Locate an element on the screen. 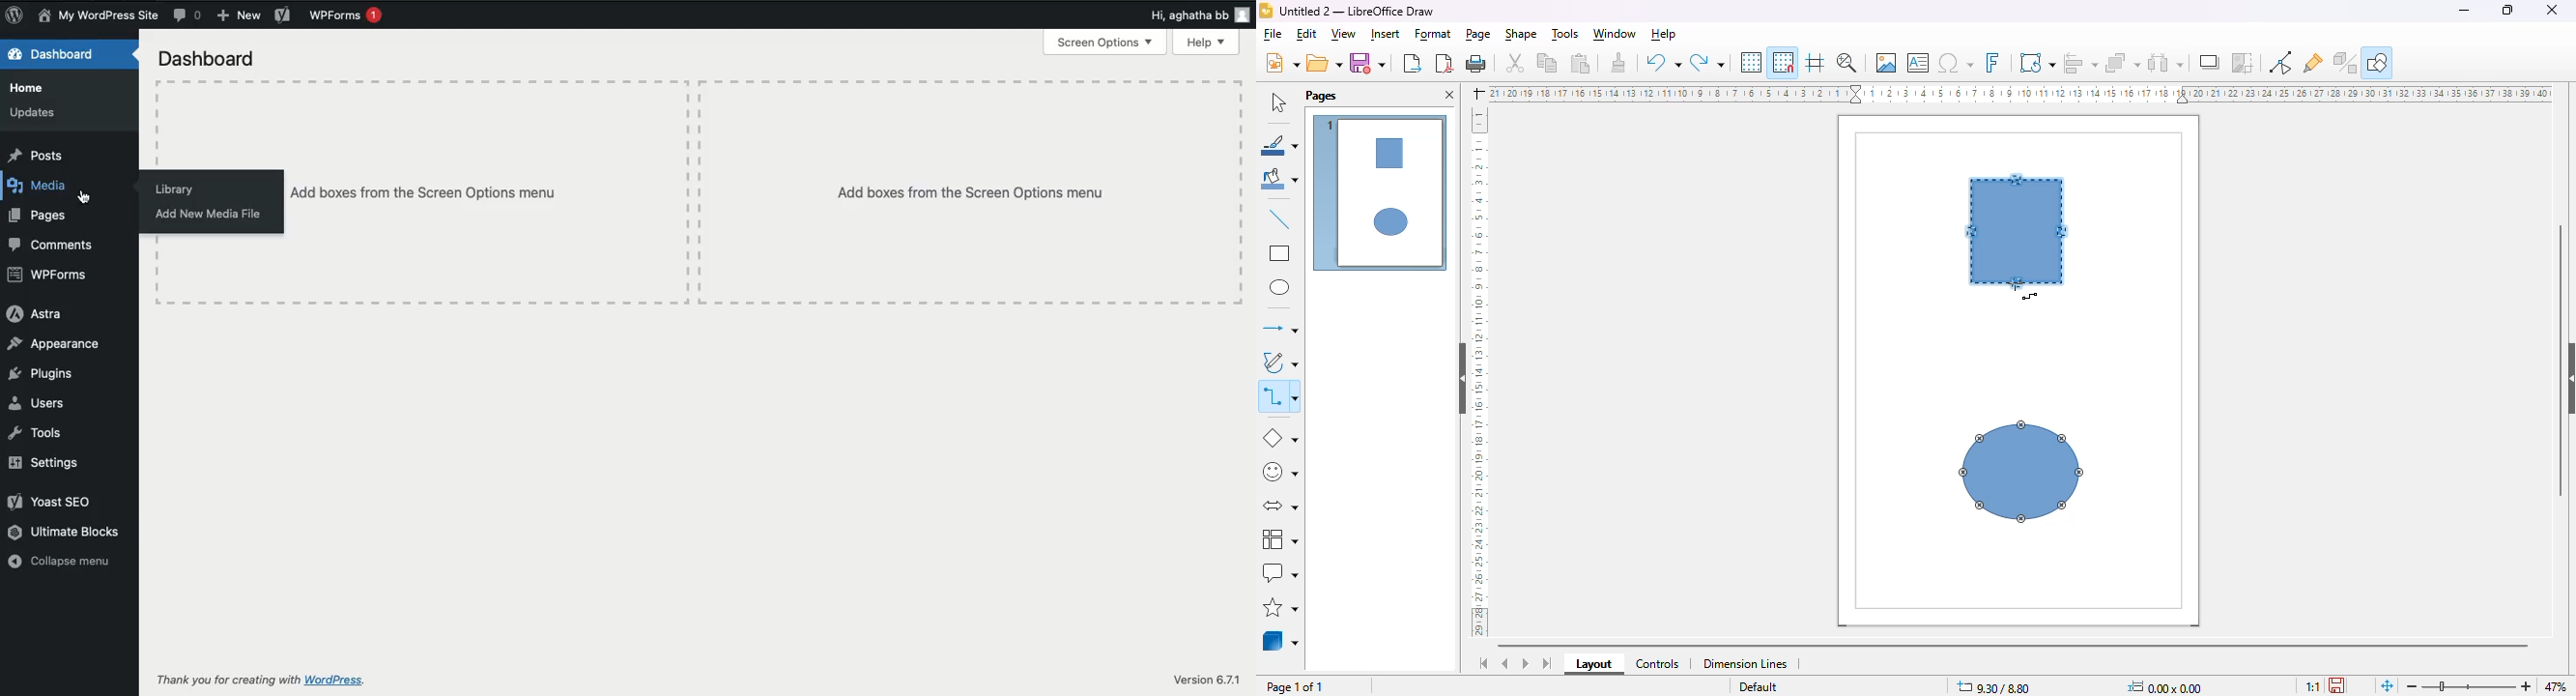 The width and height of the screenshot is (2576, 700). flowchart is located at coordinates (1280, 538).